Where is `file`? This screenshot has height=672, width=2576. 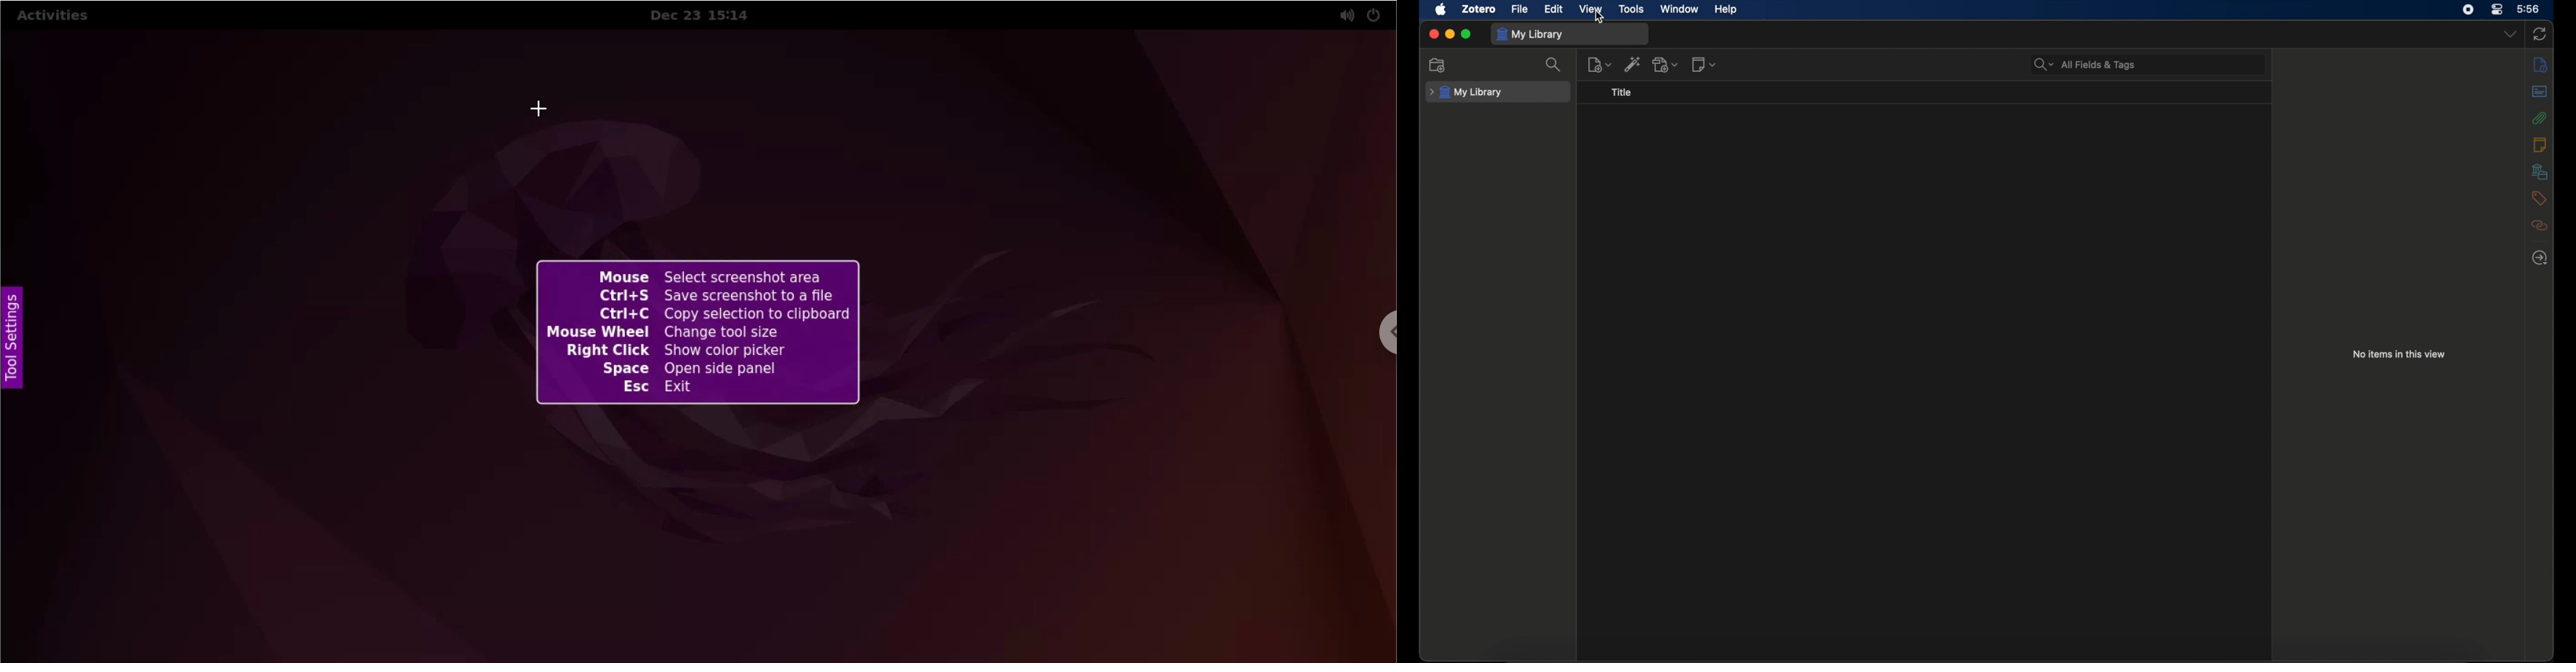 file is located at coordinates (1521, 9).